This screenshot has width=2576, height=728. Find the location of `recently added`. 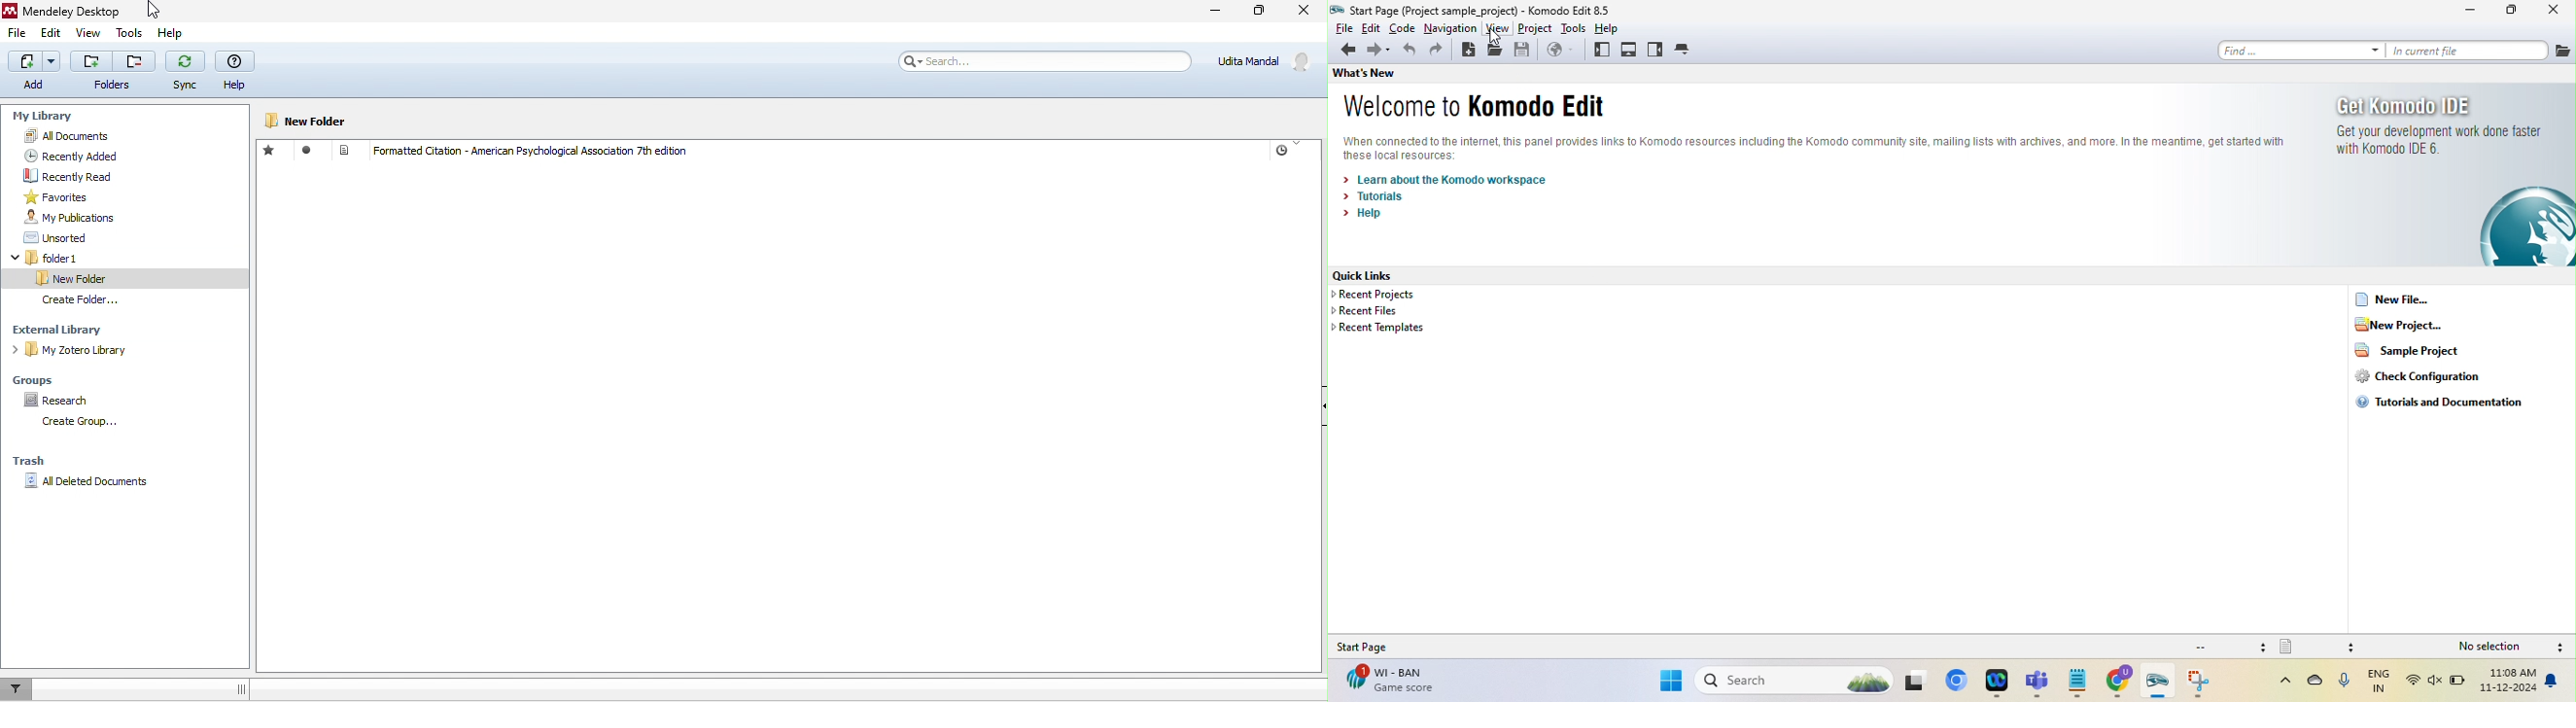

recently added is located at coordinates (75, 156).